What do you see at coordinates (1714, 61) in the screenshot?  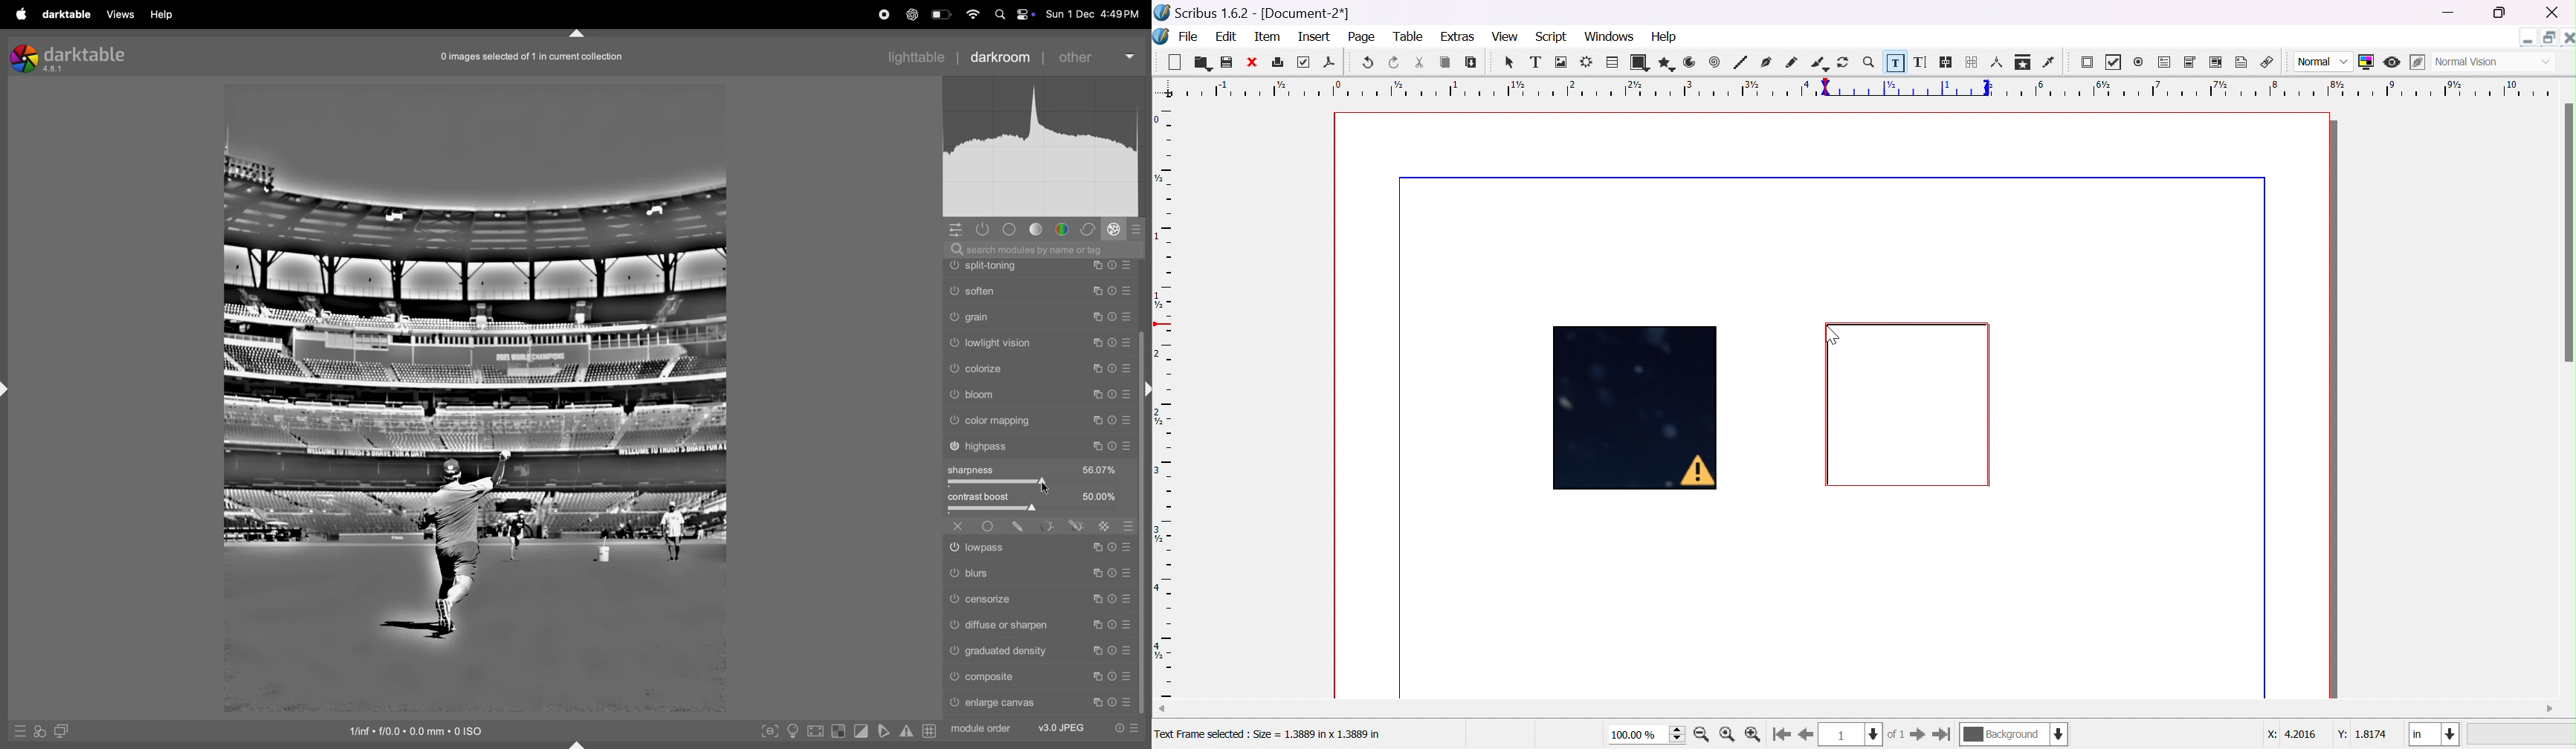 I see `spiral` at bounding box center [1714, 61].